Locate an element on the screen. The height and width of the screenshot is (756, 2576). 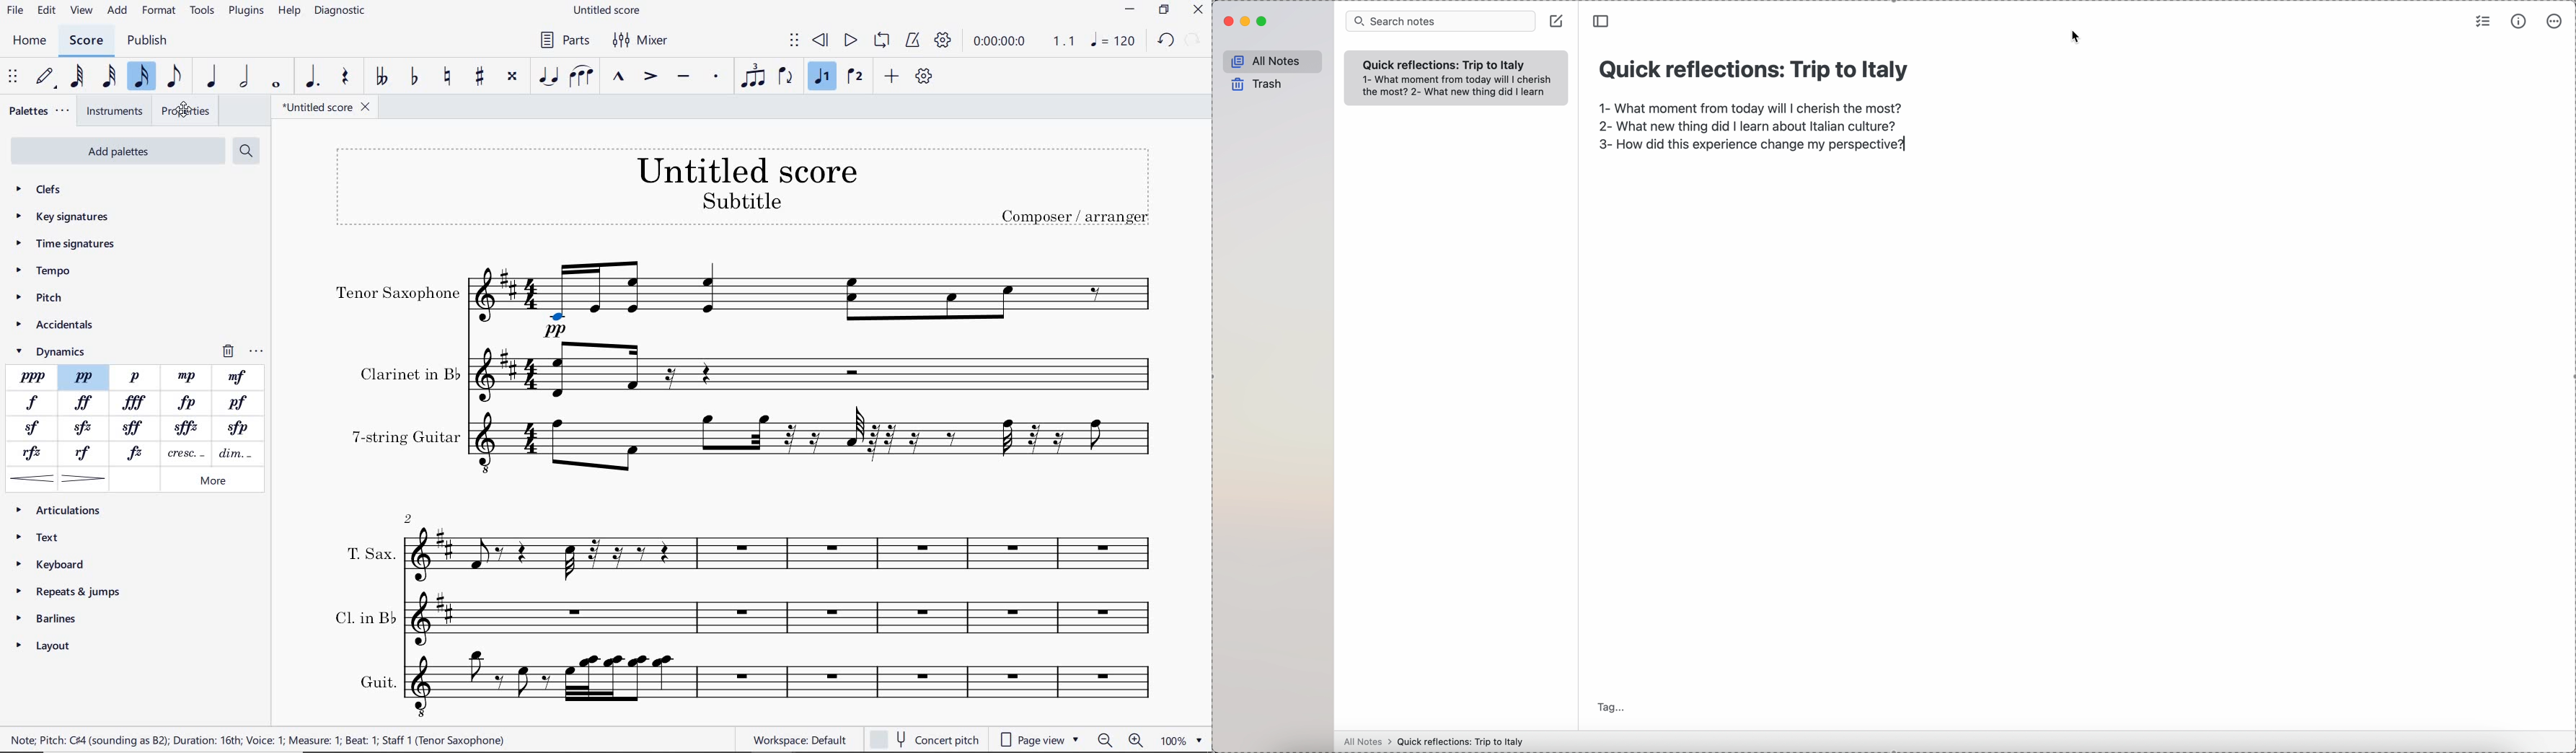
METRONOME is located at coordinates (914, 41).